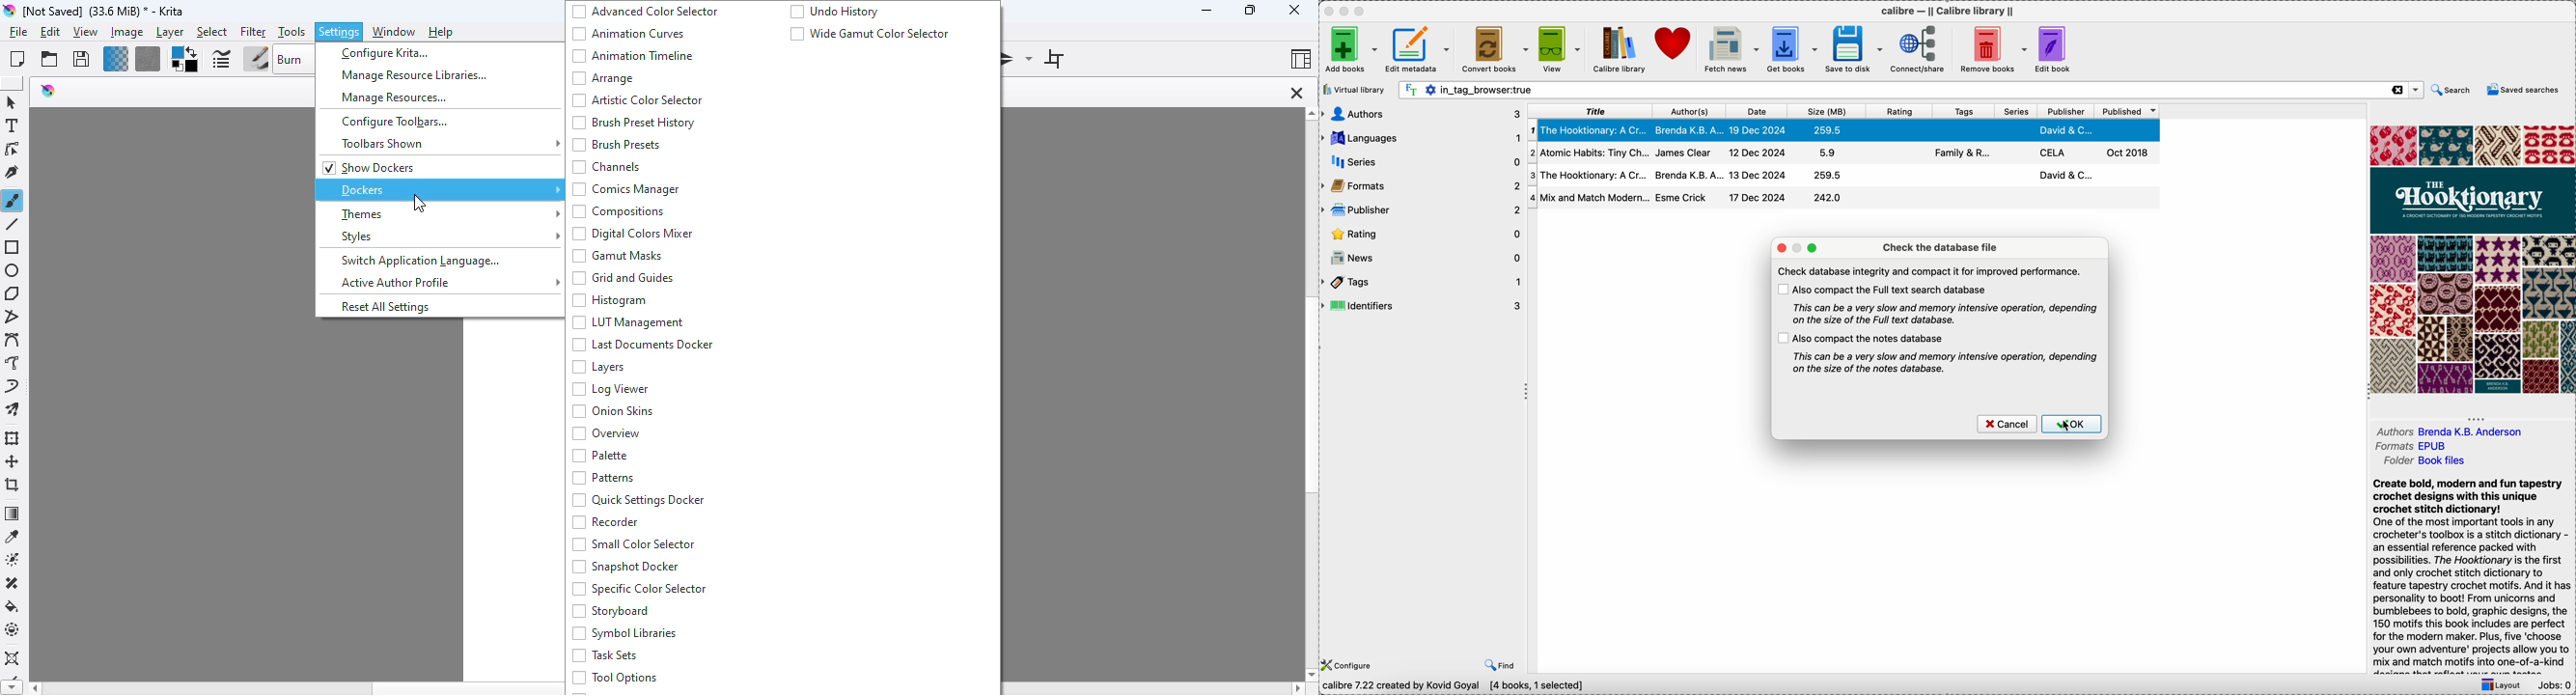  I want to click on active author profile, so click(450, 283).